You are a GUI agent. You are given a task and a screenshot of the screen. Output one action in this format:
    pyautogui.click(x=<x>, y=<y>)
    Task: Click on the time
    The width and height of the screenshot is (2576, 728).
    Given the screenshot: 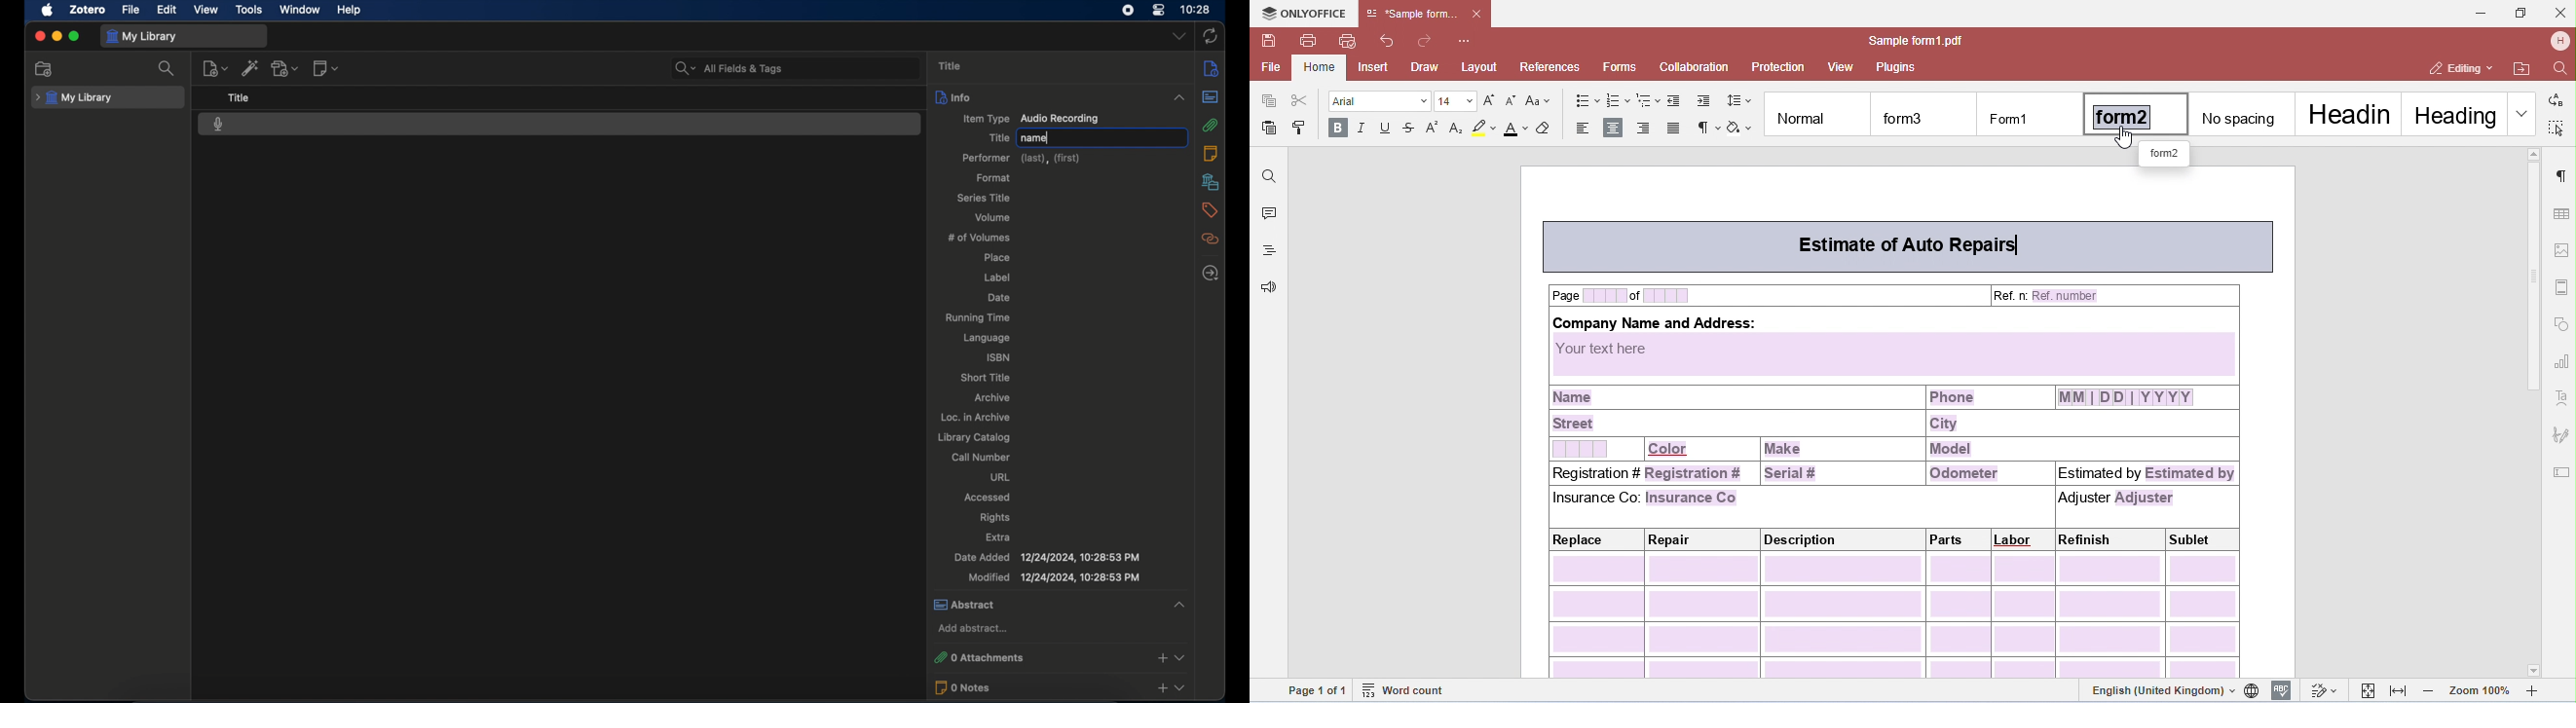 What is the action you would take?
    pyautogui.click(x=1196, y=8)
    